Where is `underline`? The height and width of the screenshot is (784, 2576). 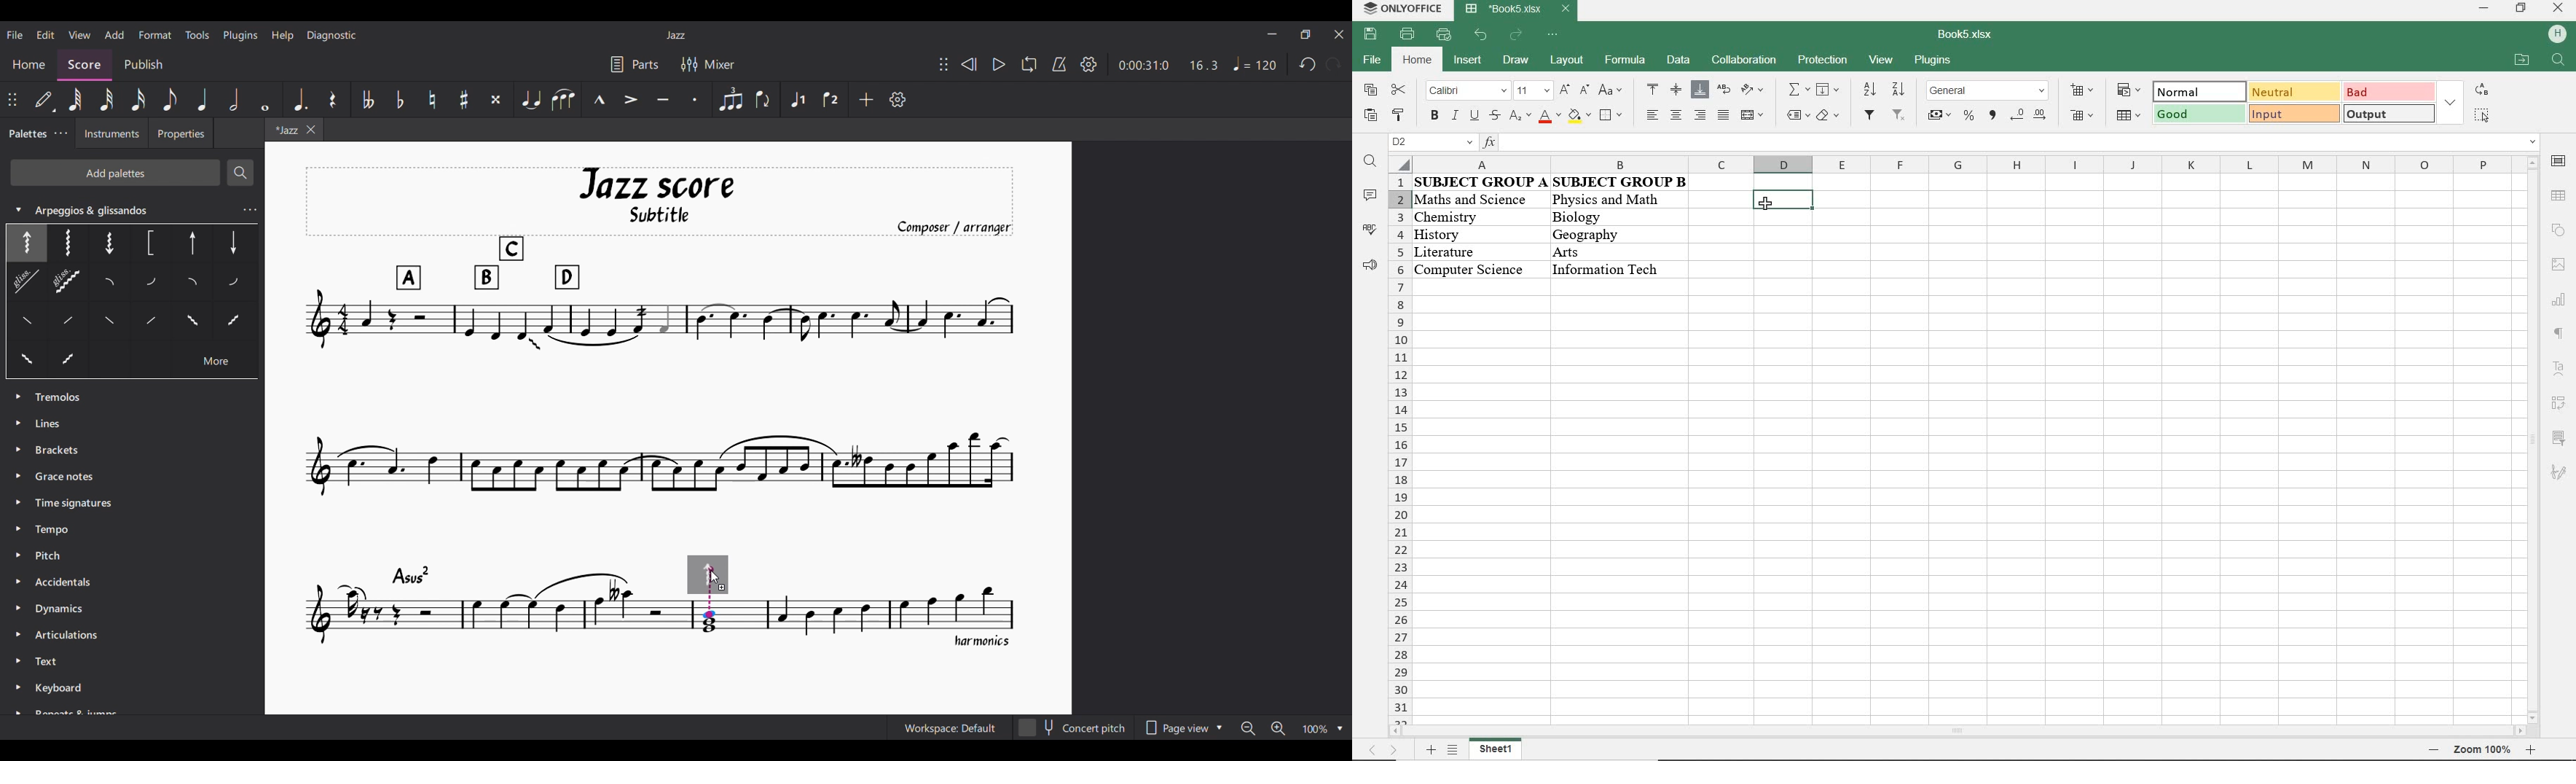 underline is located at coordinates (1473, 117).